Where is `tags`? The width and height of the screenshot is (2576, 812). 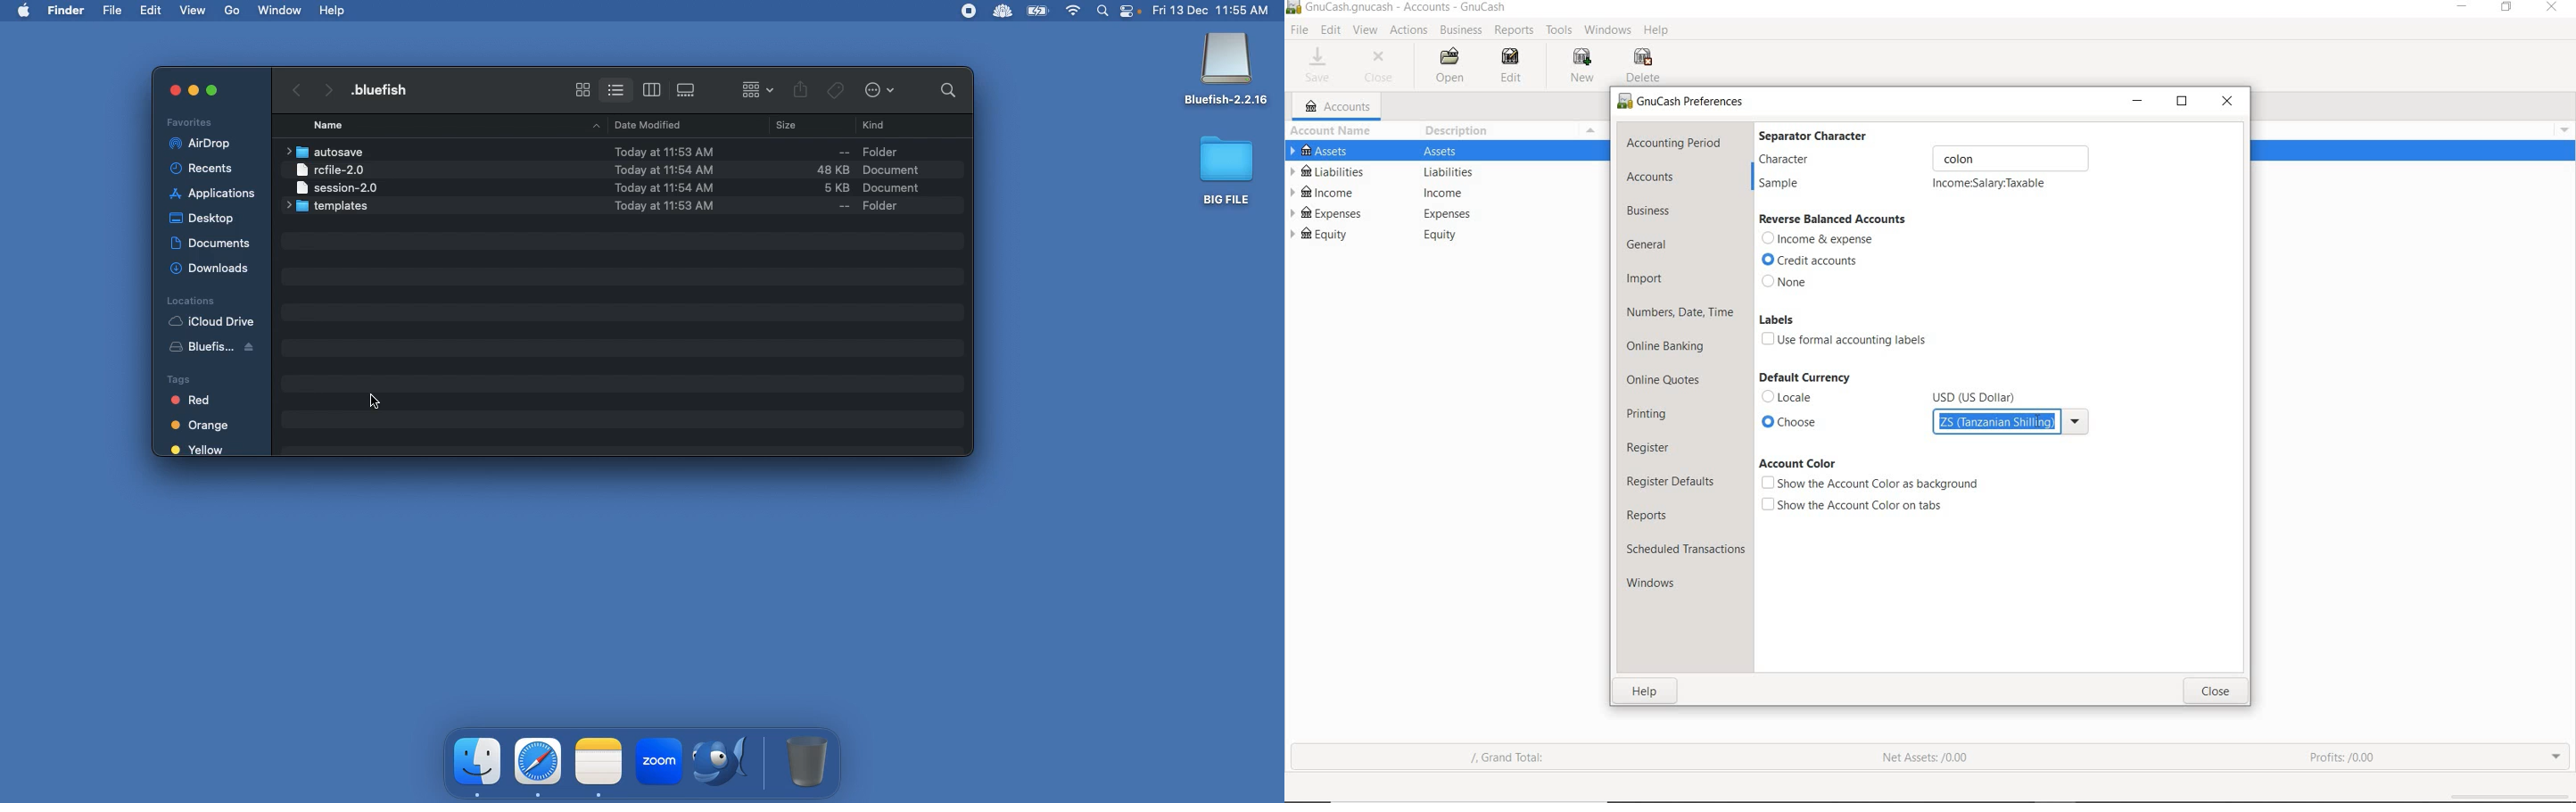
tags is located at coordinates (836, 87).